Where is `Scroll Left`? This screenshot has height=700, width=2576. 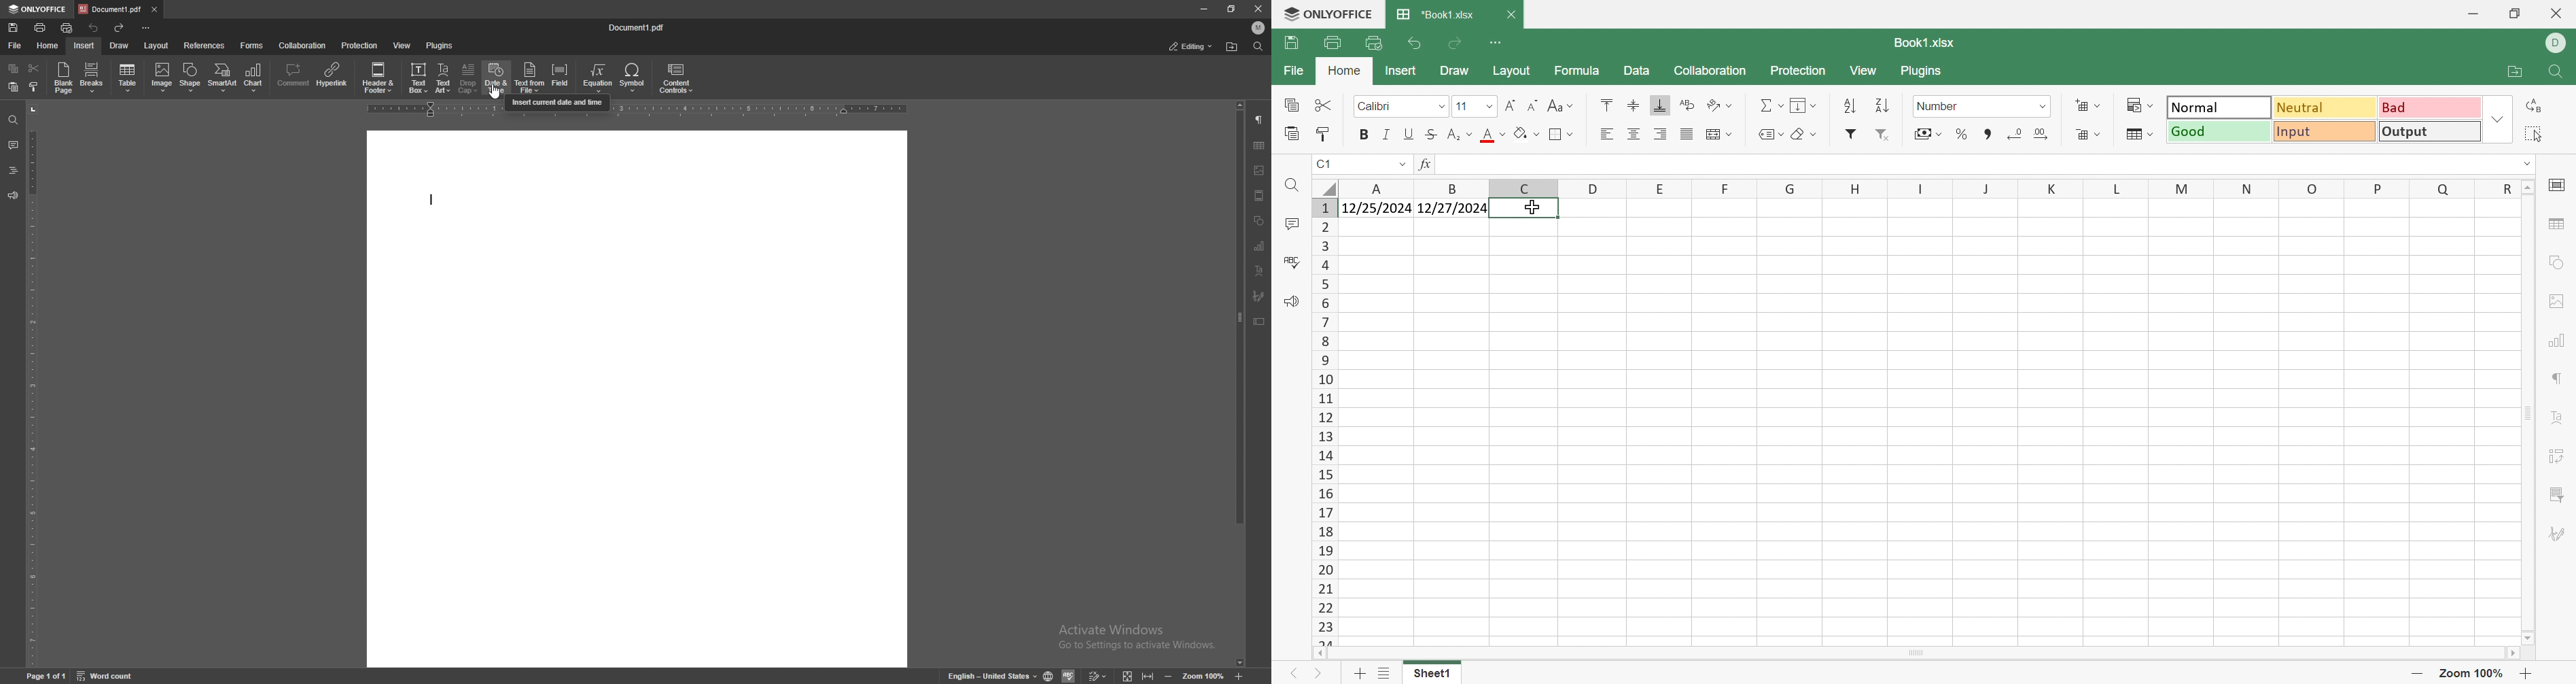
Scroll Left is located at coordinates (1319, 655).